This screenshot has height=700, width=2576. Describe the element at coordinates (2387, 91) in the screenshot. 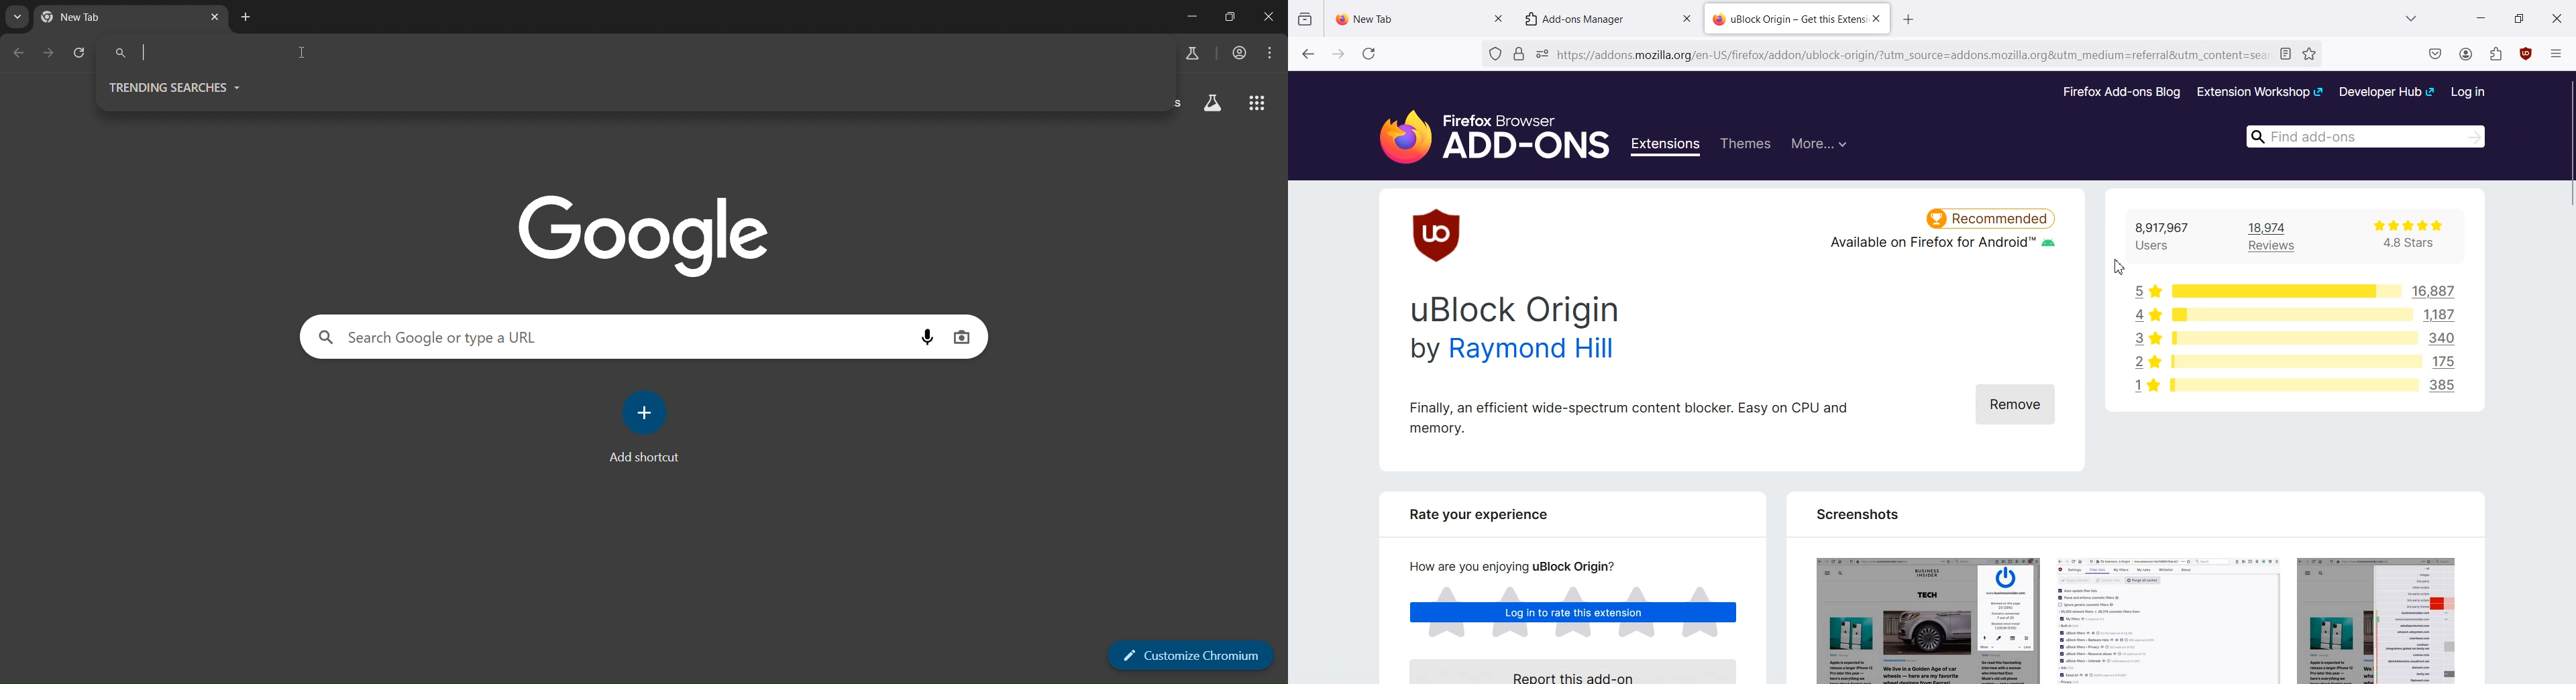

I see `Developer Hub` at that location.